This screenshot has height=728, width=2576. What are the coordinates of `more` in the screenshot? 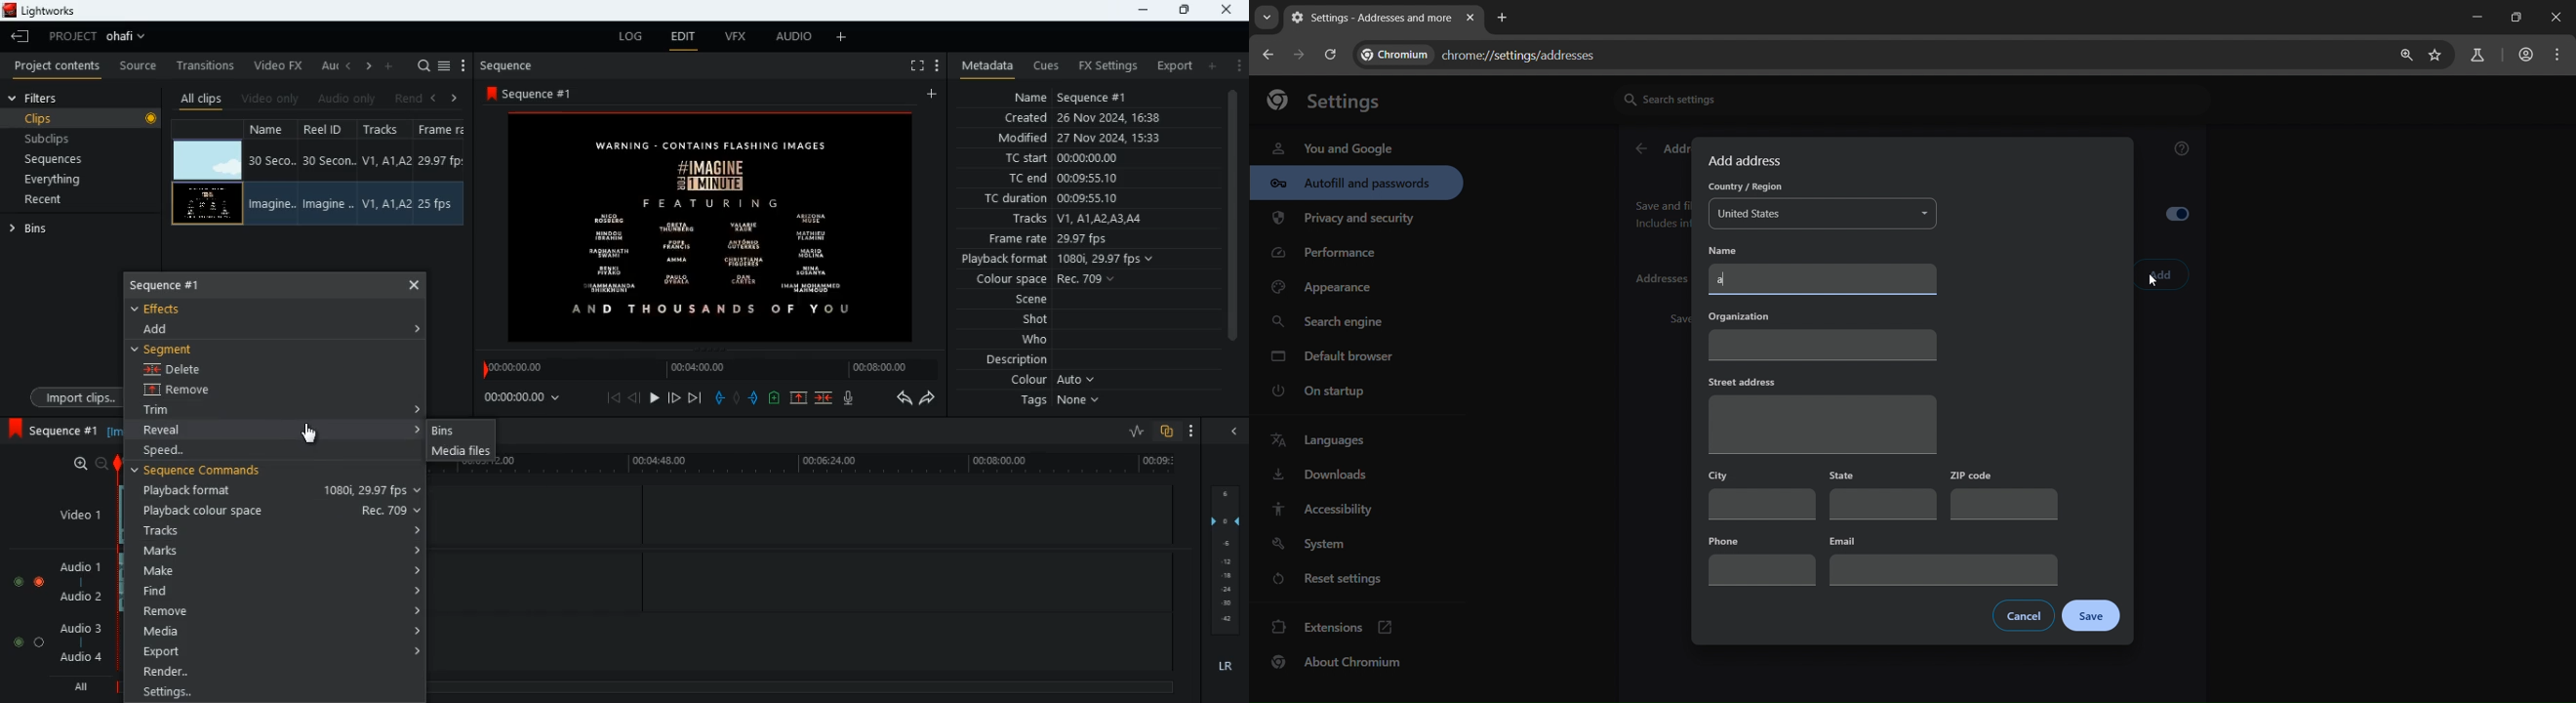 It's located at (1239, 65).